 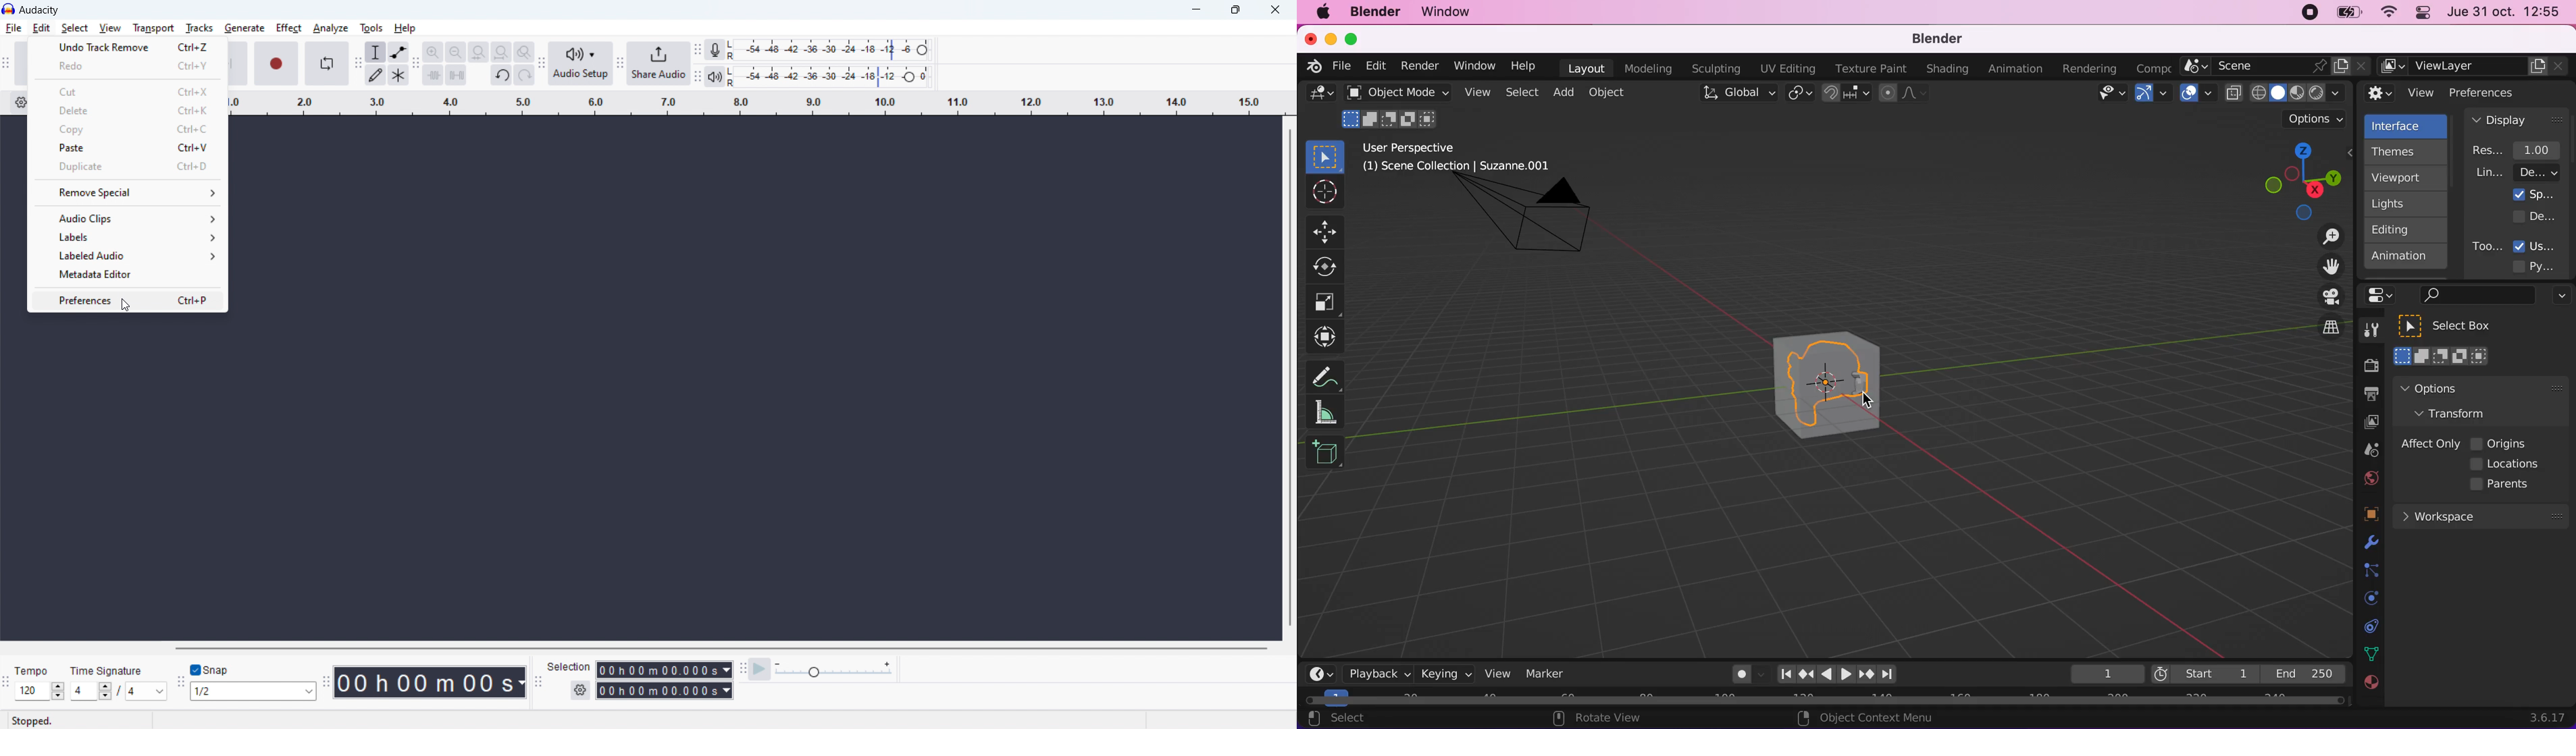 What do you see at coordinates (1310, 38) in the screenshot?
I see `close` at bounding box center [1310, 38].